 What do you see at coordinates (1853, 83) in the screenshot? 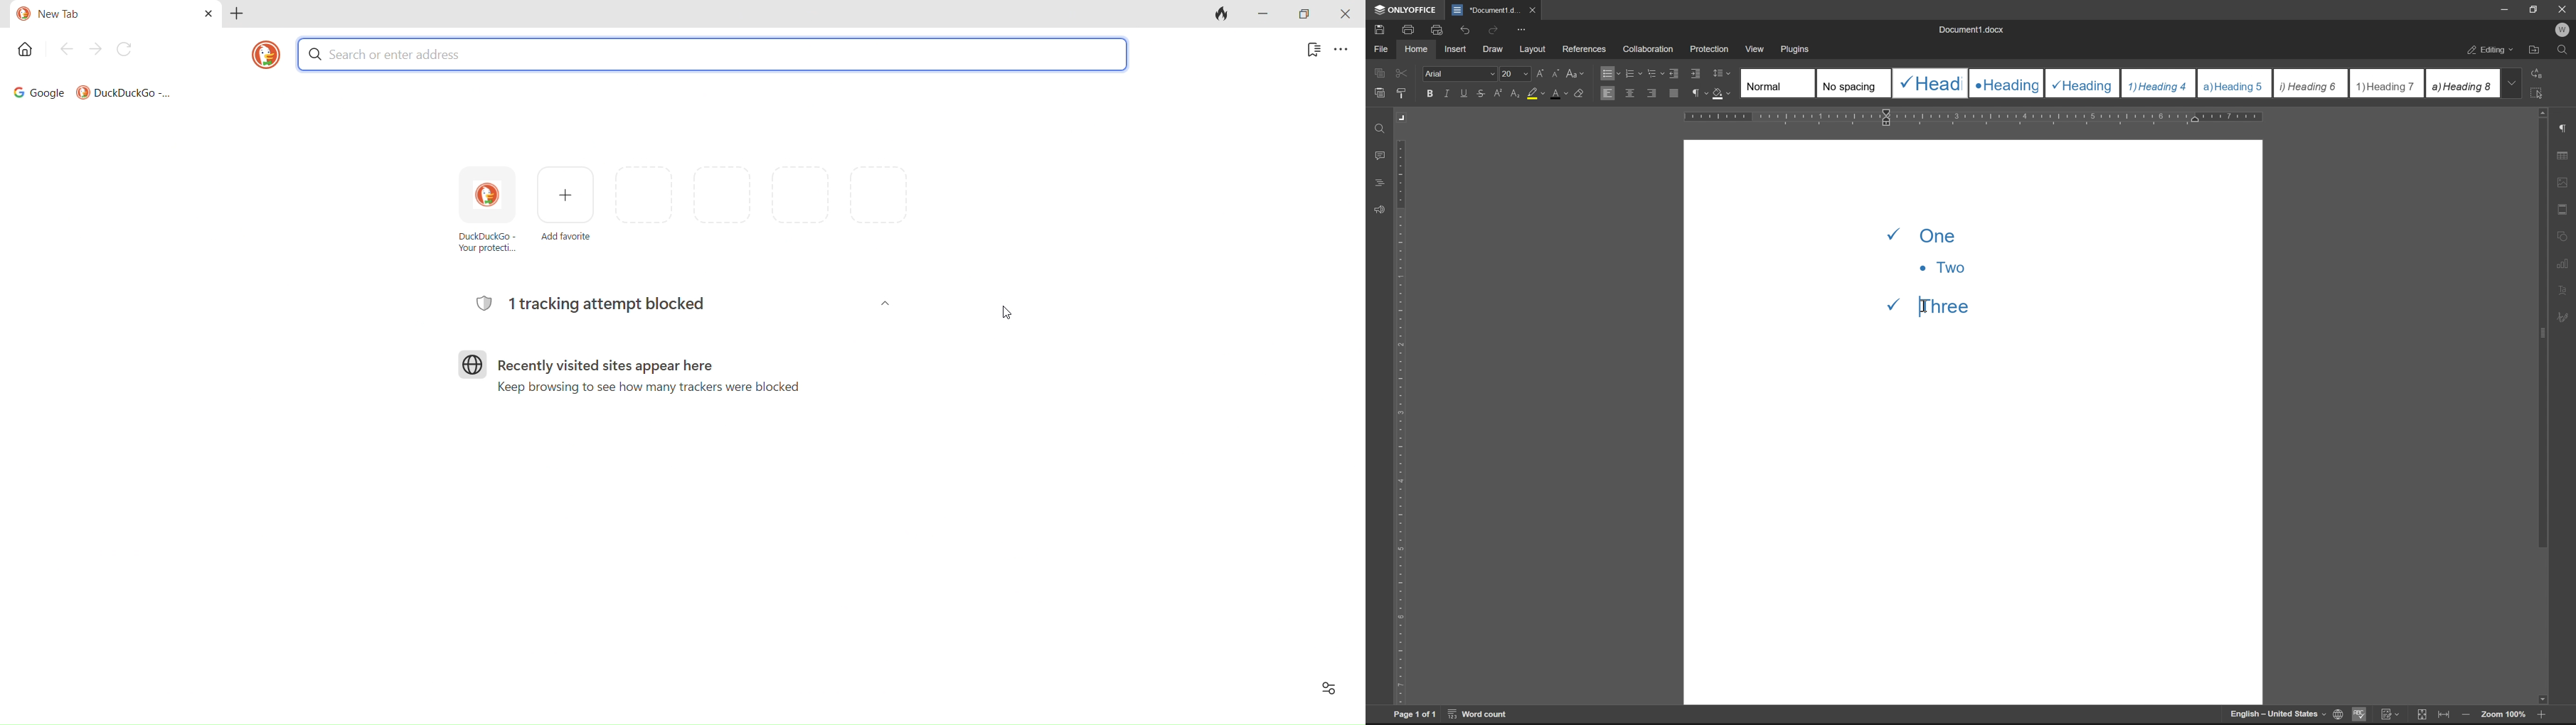
I see `No spacing` at bounding box center [1853, 83].